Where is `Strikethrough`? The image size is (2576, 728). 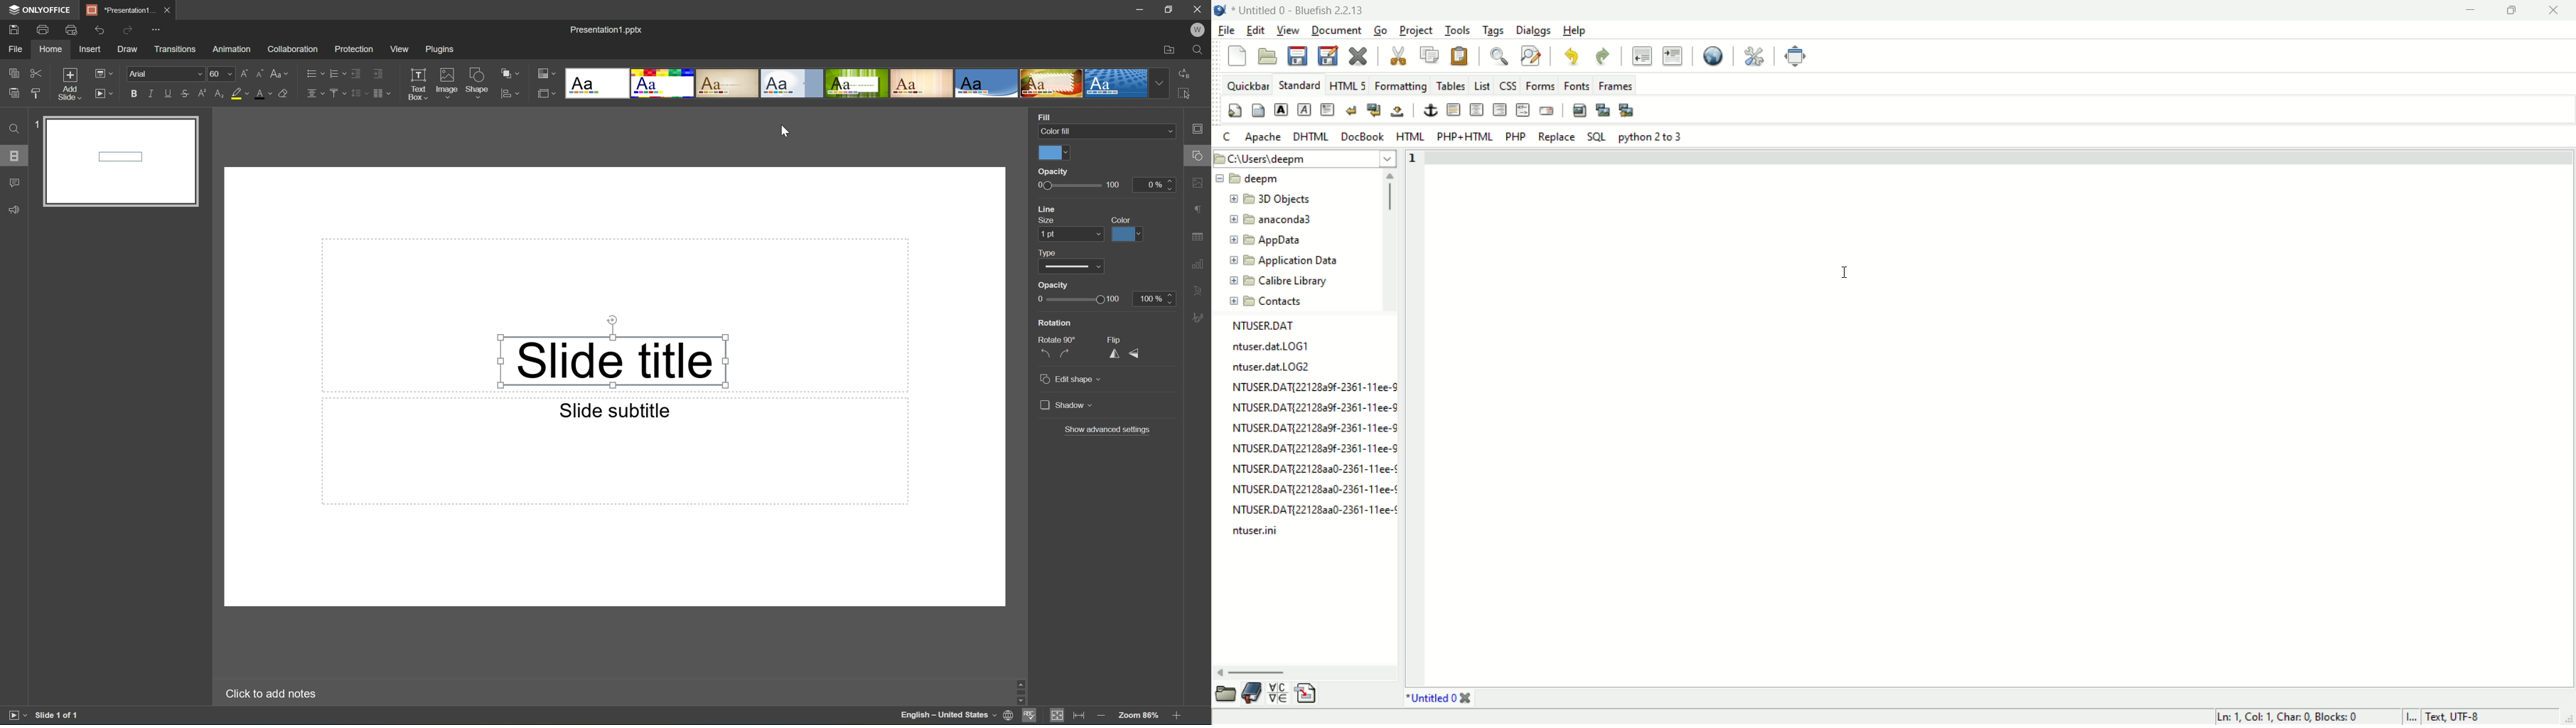
Strikethrough is located at coordinates (185, 95).